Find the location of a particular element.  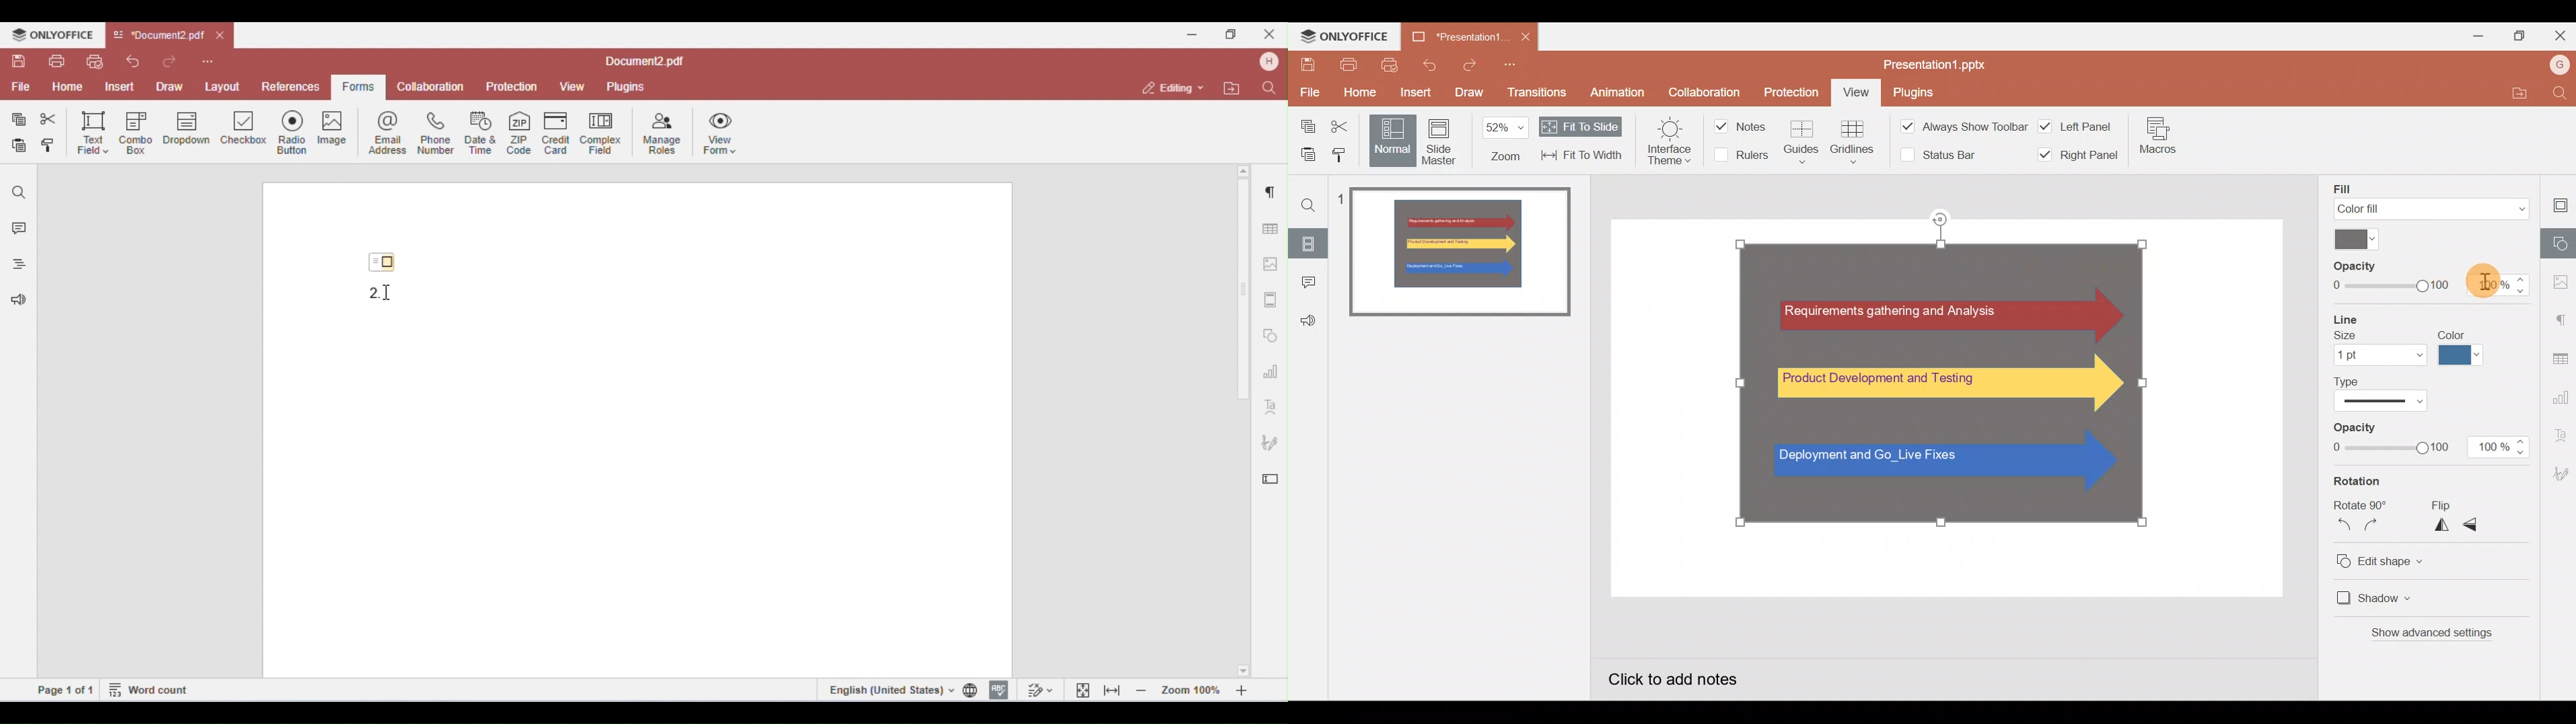

Group of Shapes on Canvas is located at coordinates (1943, 381).